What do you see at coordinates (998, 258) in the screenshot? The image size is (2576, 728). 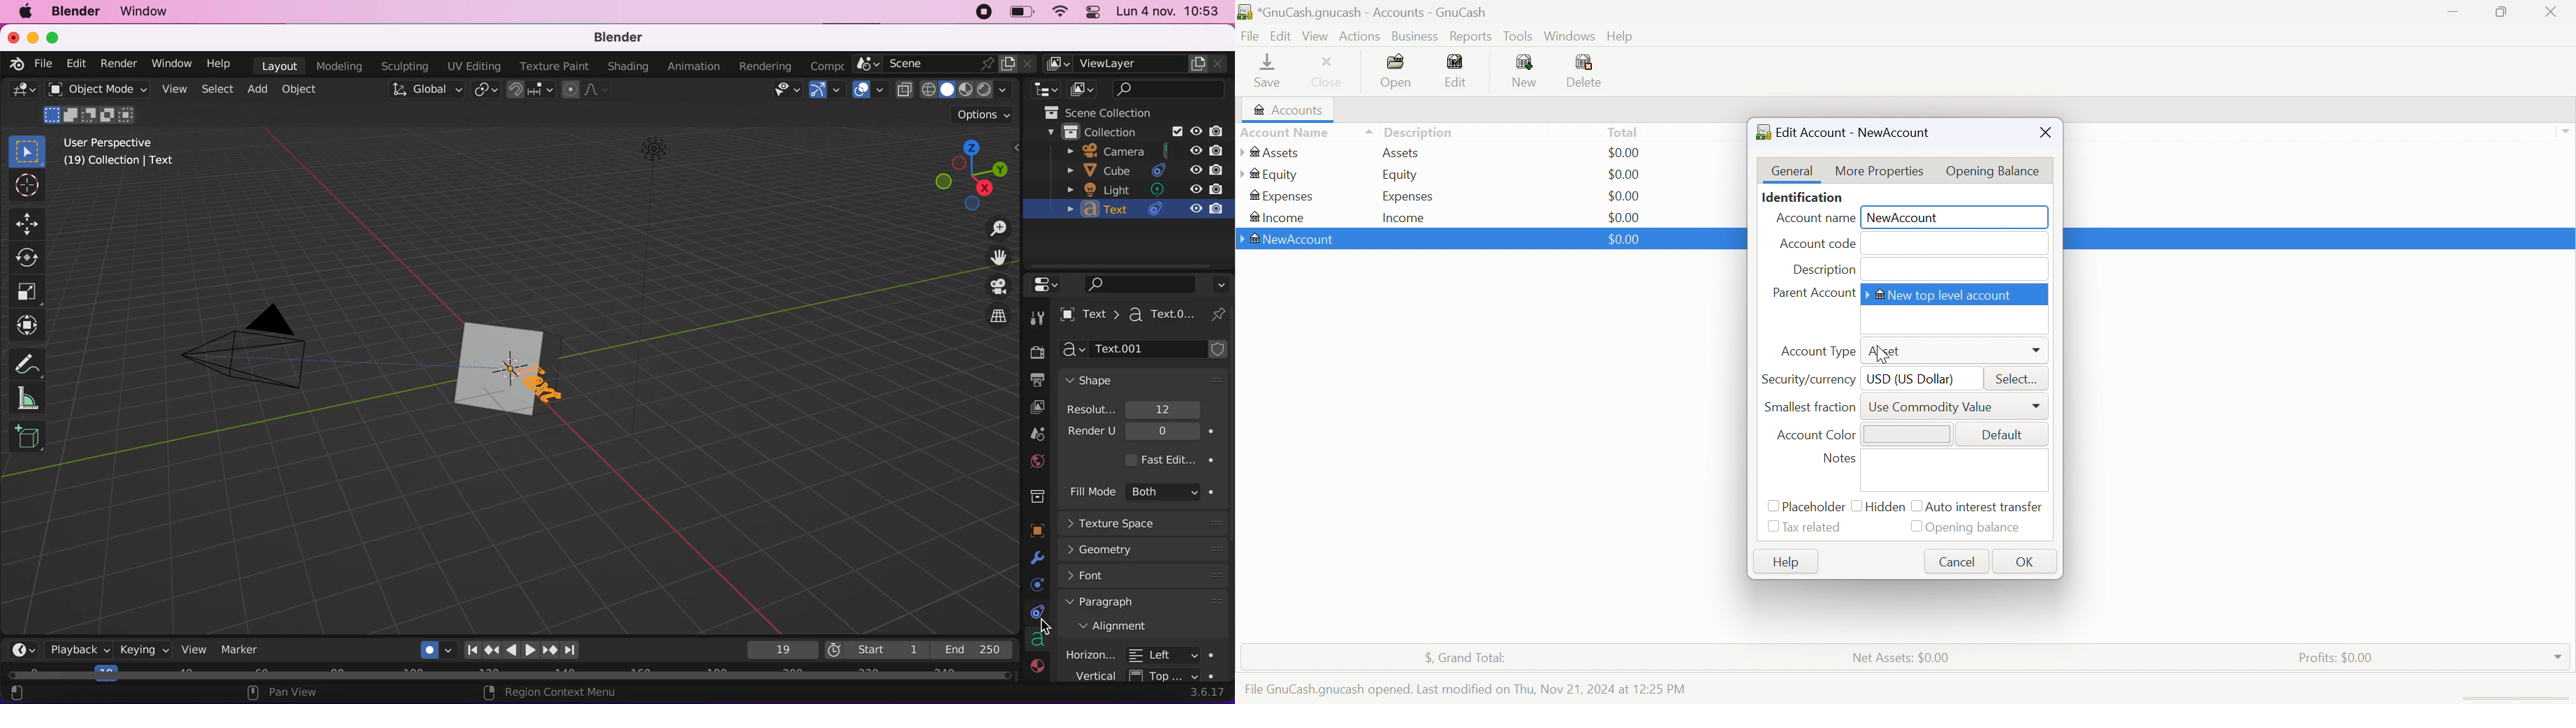 I see `move the view` at bounding box center [998, 258].